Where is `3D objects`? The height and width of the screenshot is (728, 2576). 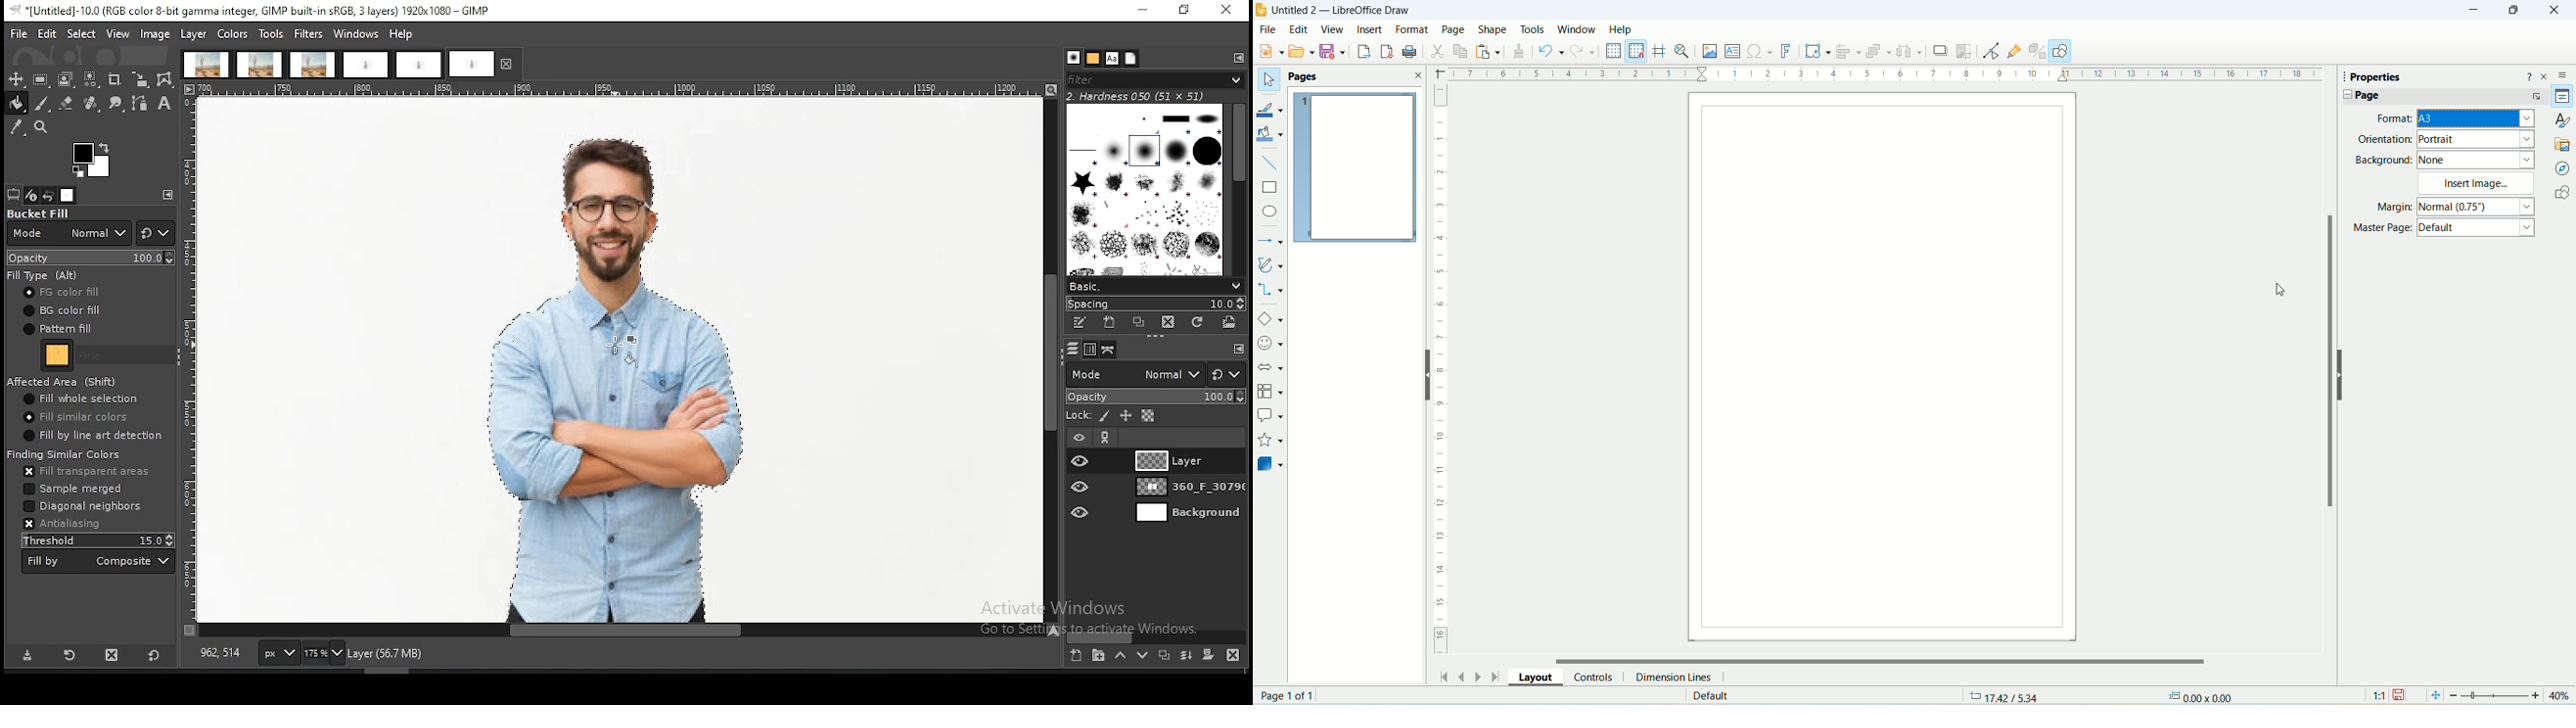
3D objects is located at coordinates (1270, 466).